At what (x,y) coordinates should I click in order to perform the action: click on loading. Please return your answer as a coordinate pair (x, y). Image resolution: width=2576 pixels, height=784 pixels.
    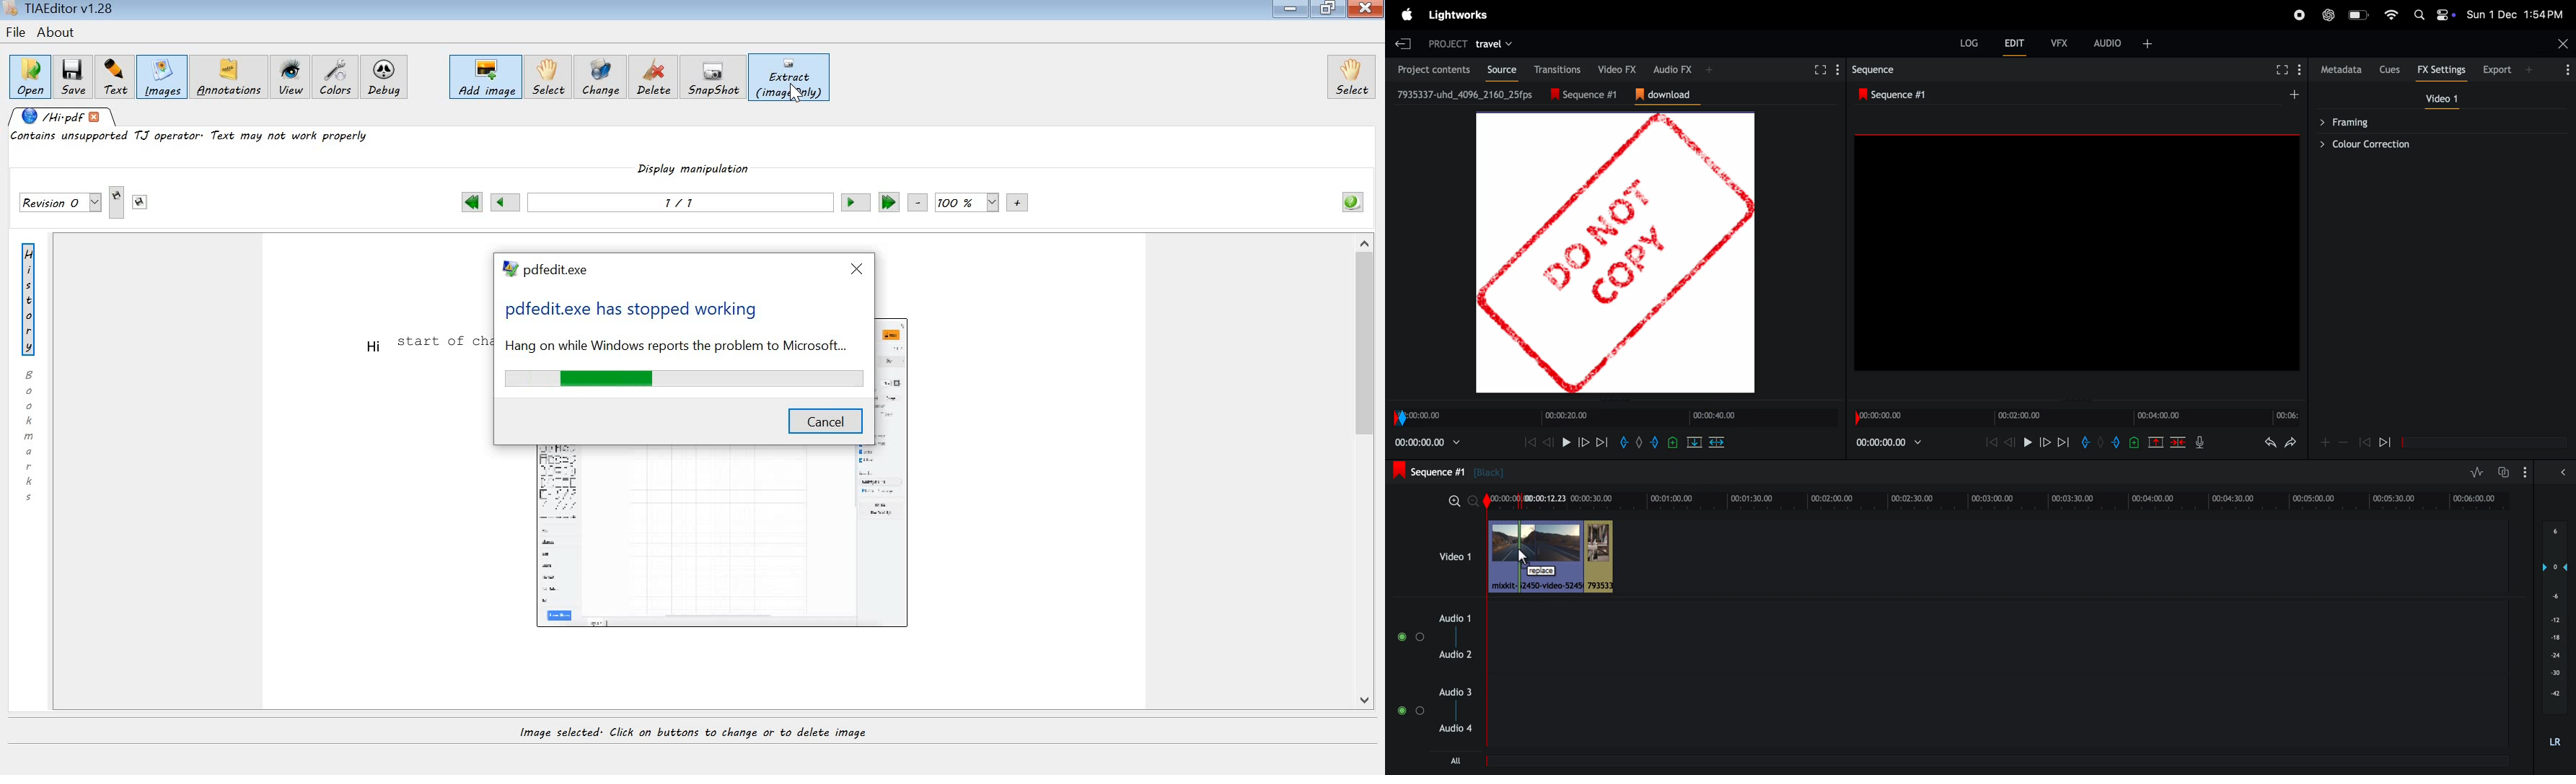
    Looking at the image, I should click on (688, 377).